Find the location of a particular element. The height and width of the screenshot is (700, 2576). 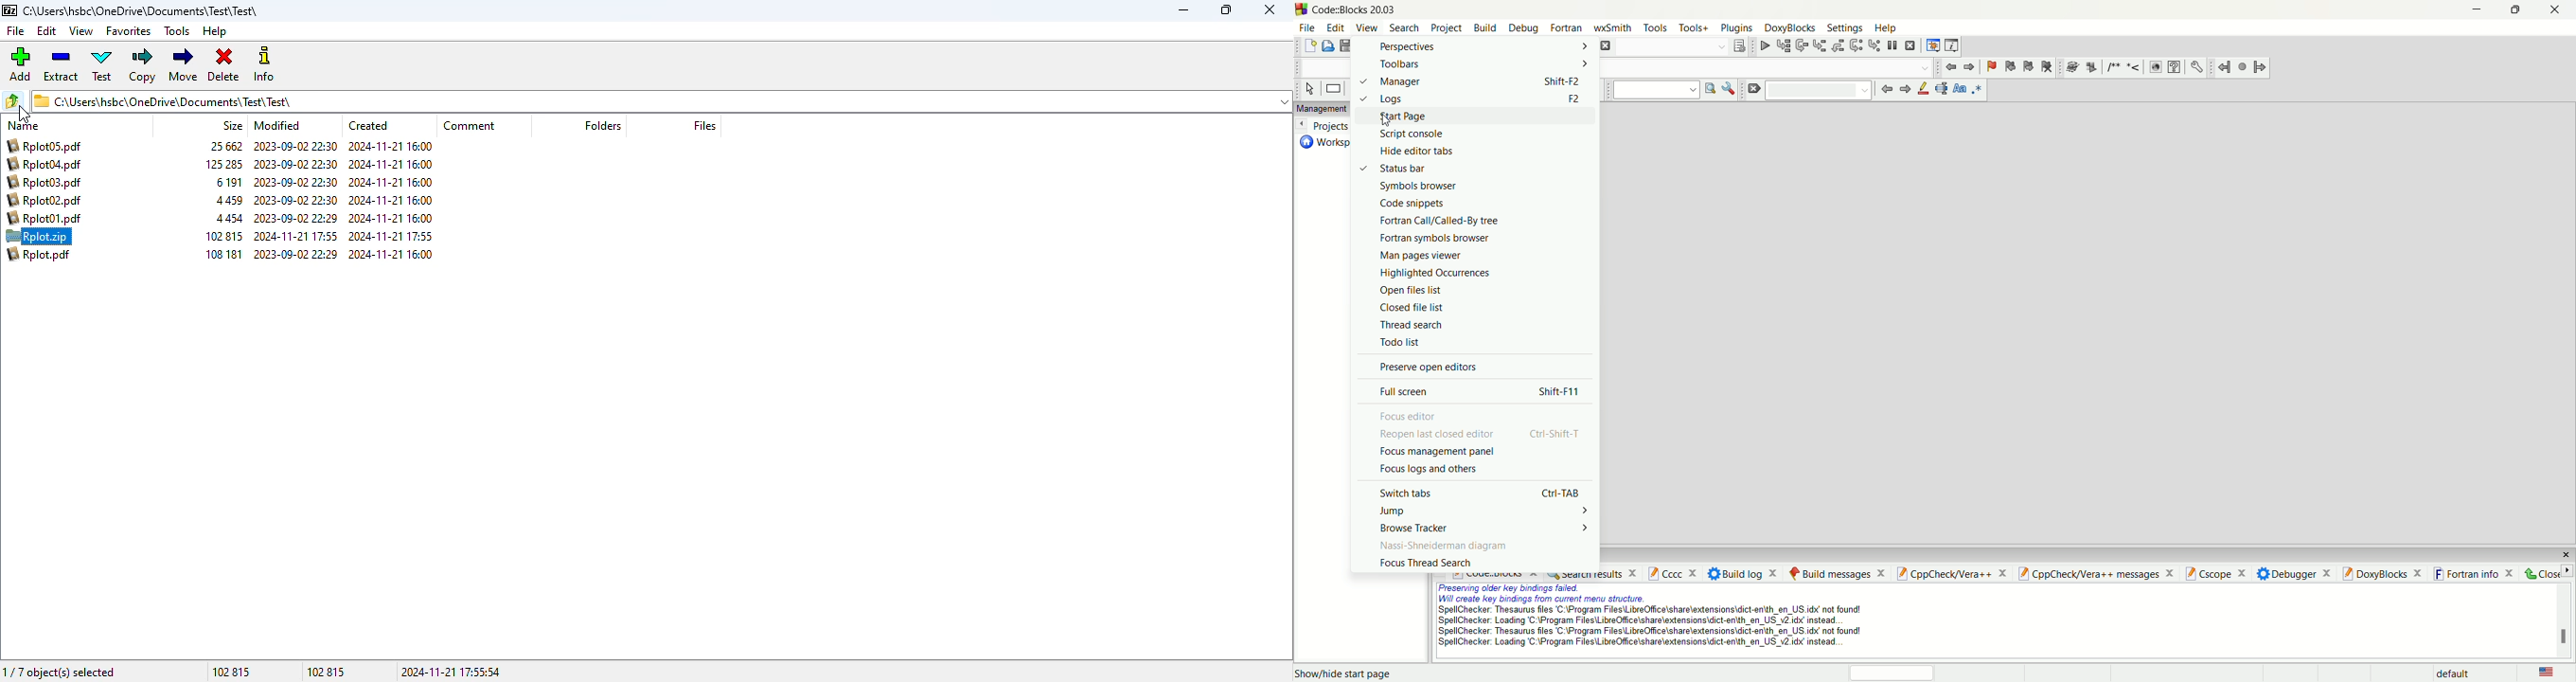

help is located at coordinates (214, 31).